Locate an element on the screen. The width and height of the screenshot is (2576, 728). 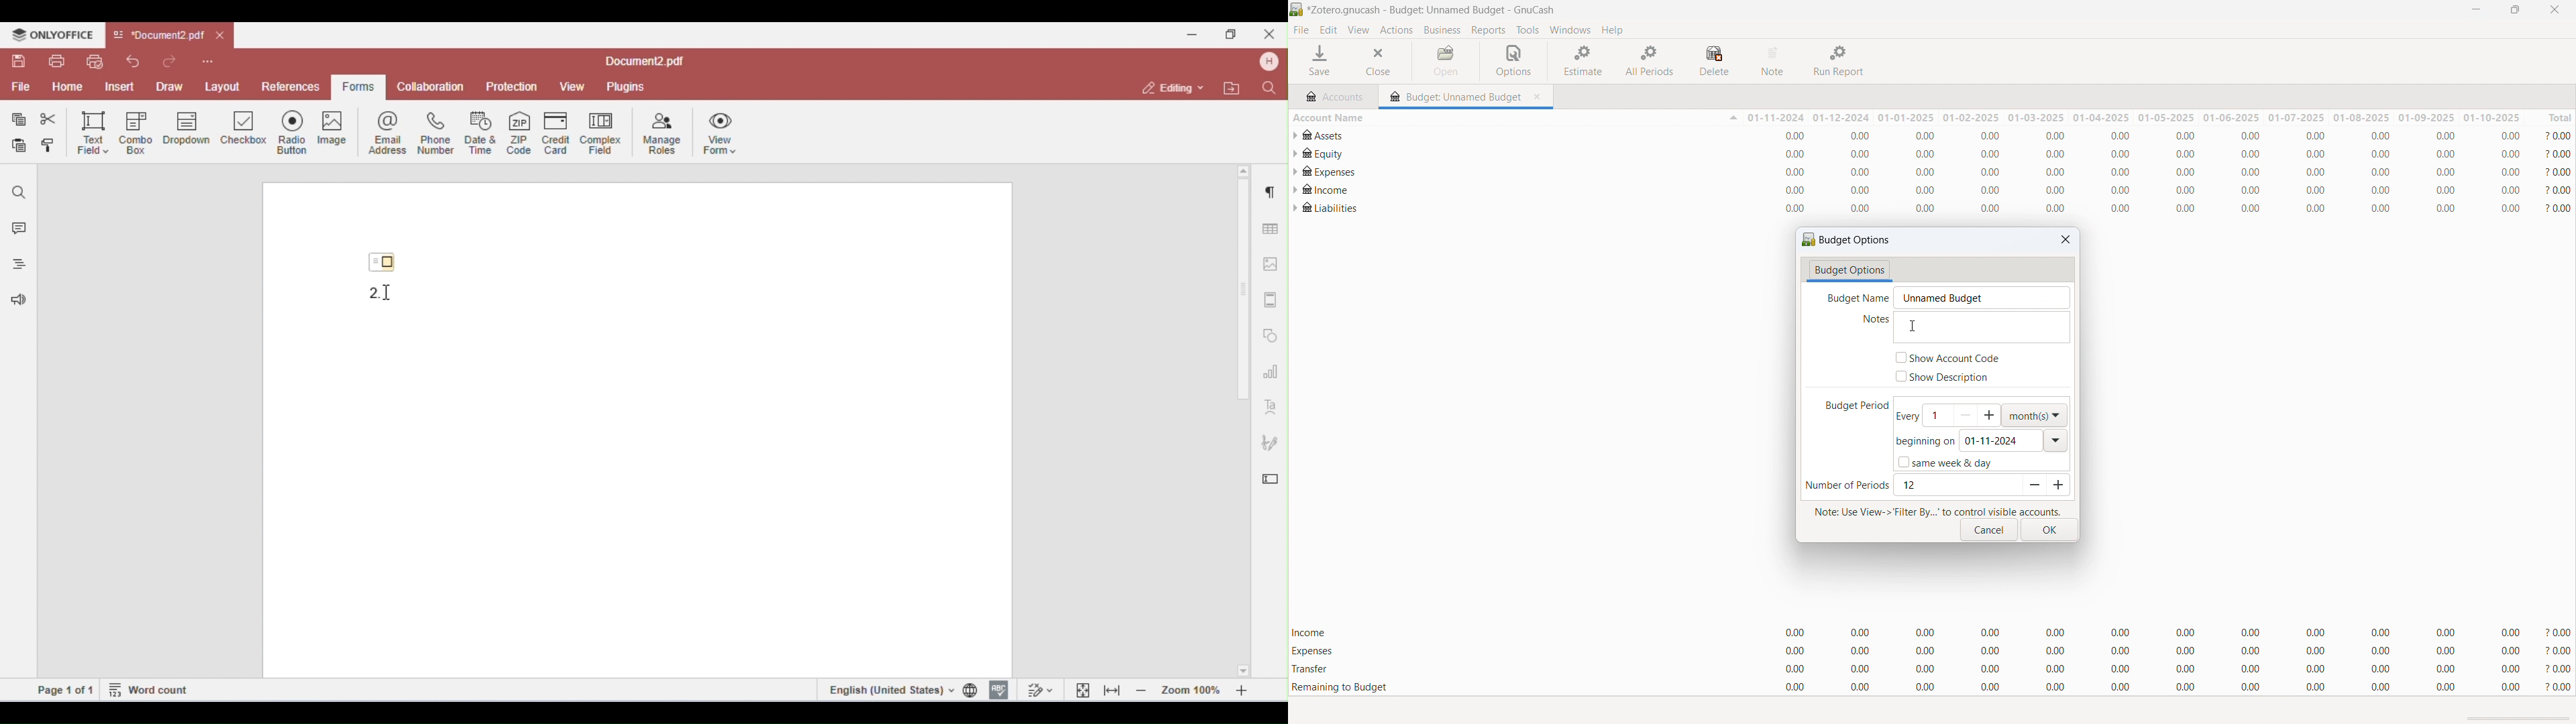
begining date is located at coordinates (2001, 440).